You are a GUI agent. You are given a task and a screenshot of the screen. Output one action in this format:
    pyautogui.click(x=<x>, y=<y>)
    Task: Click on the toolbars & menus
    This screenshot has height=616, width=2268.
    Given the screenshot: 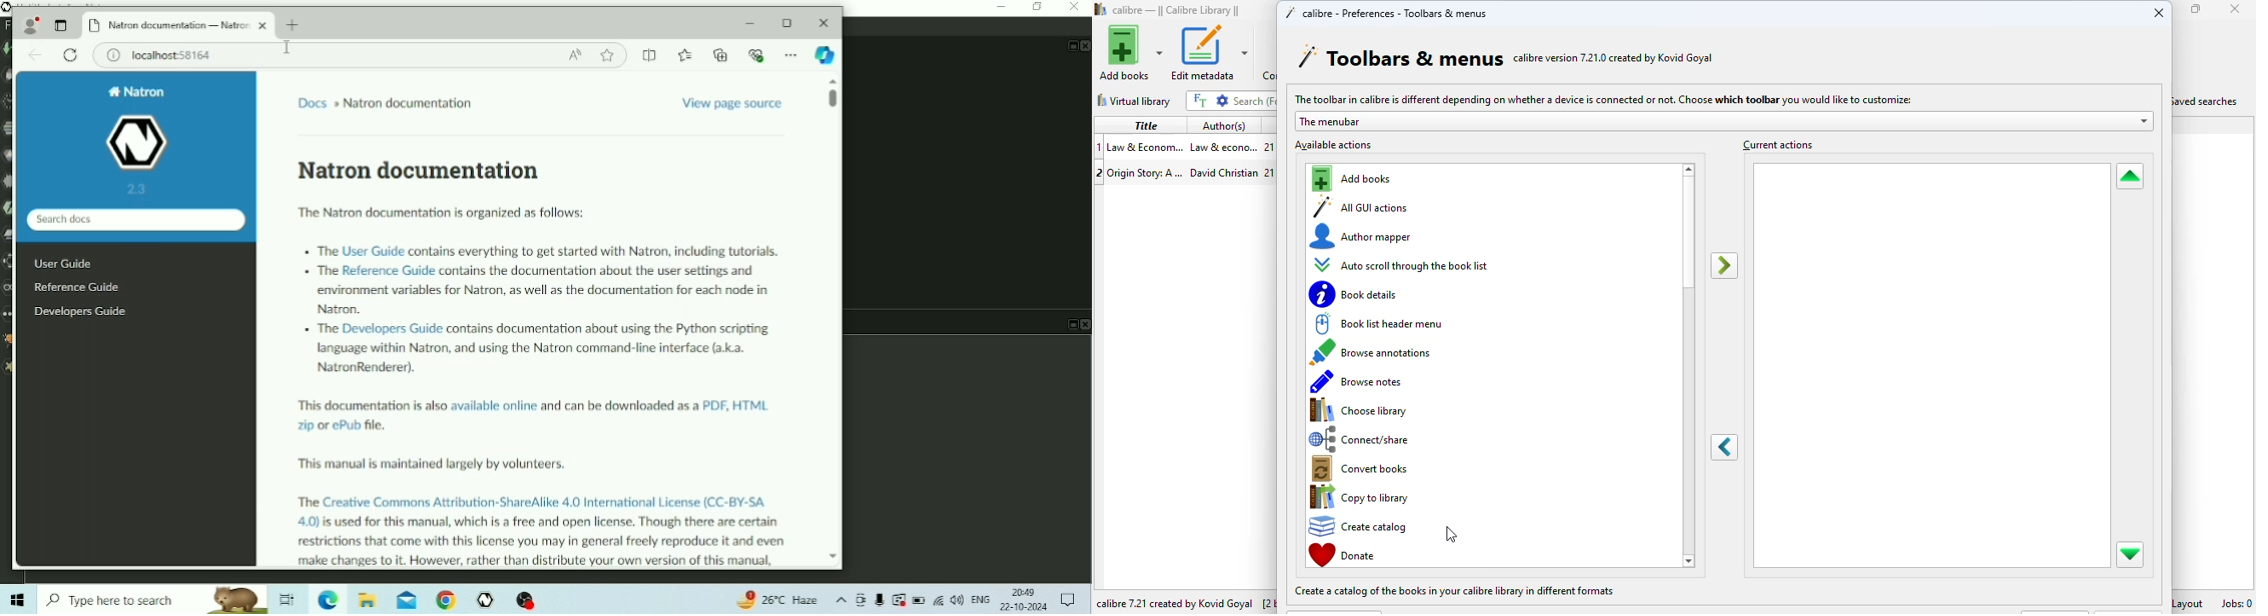 What is the action you would take?
    pyautogui.click(x=1401, y=57)
    